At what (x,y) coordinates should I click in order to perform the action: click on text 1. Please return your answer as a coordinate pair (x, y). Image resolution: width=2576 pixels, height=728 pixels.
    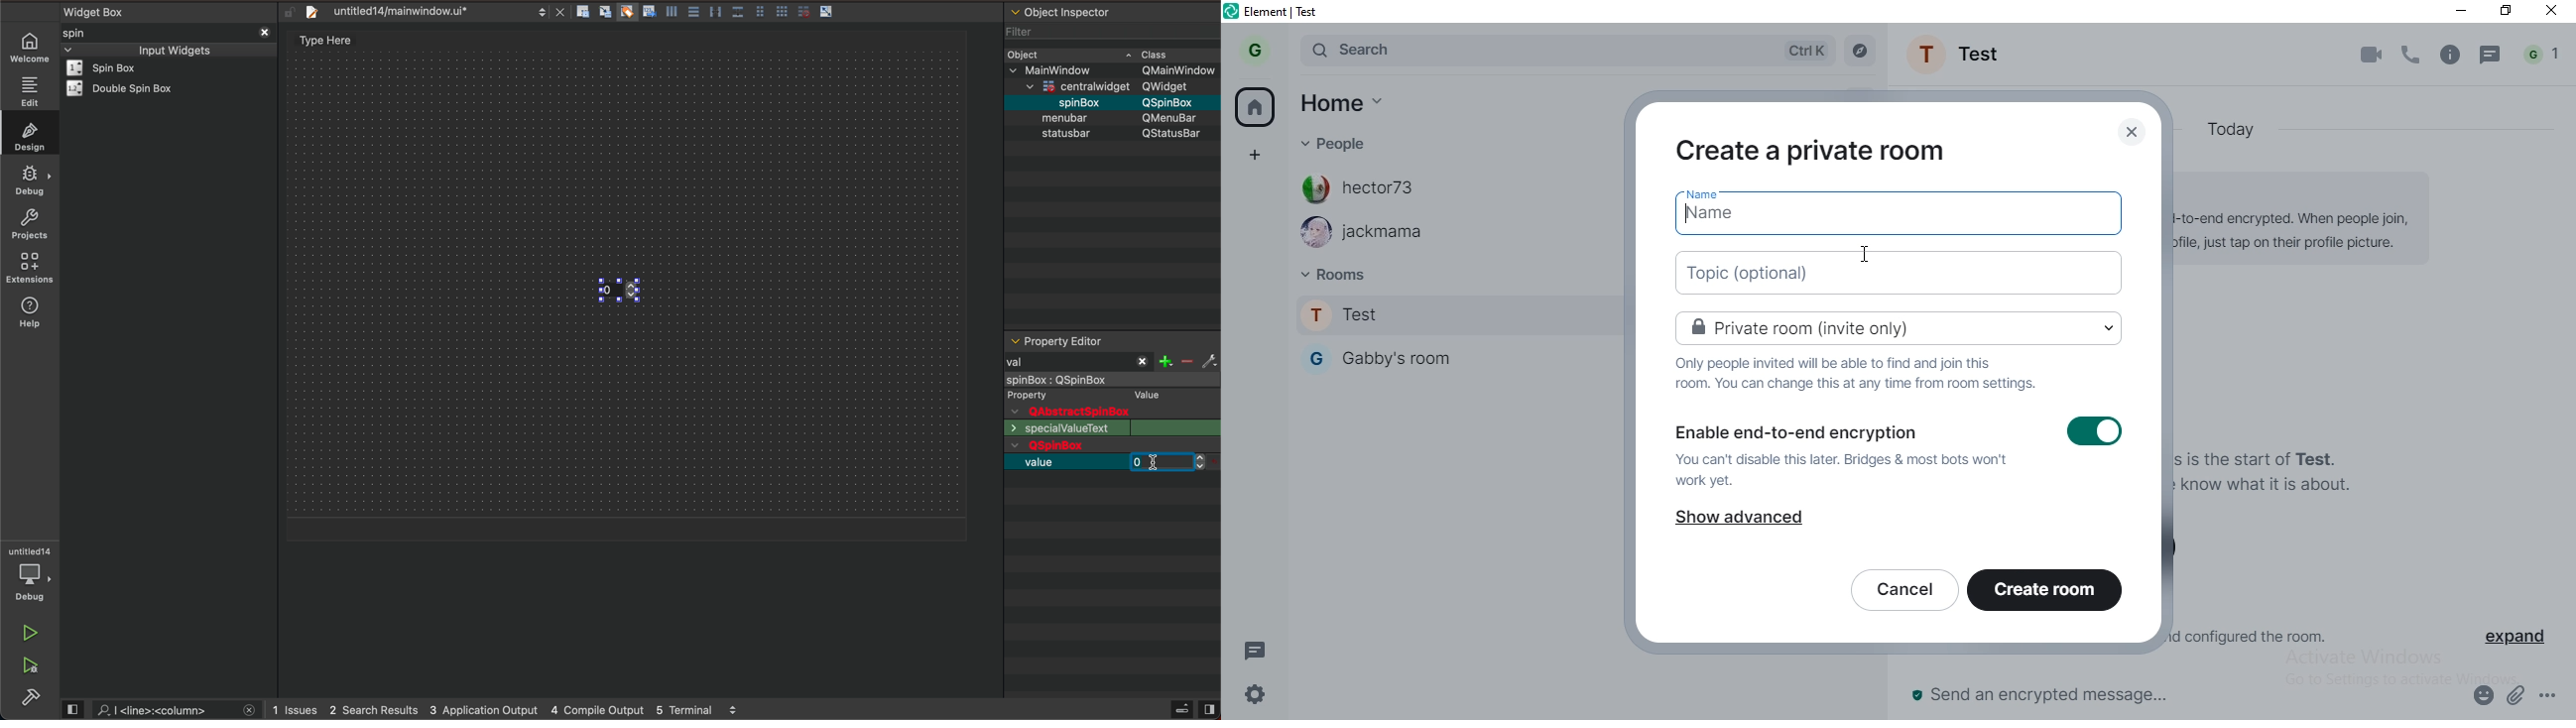
    Looking at the image, I should click on (1859, 376).